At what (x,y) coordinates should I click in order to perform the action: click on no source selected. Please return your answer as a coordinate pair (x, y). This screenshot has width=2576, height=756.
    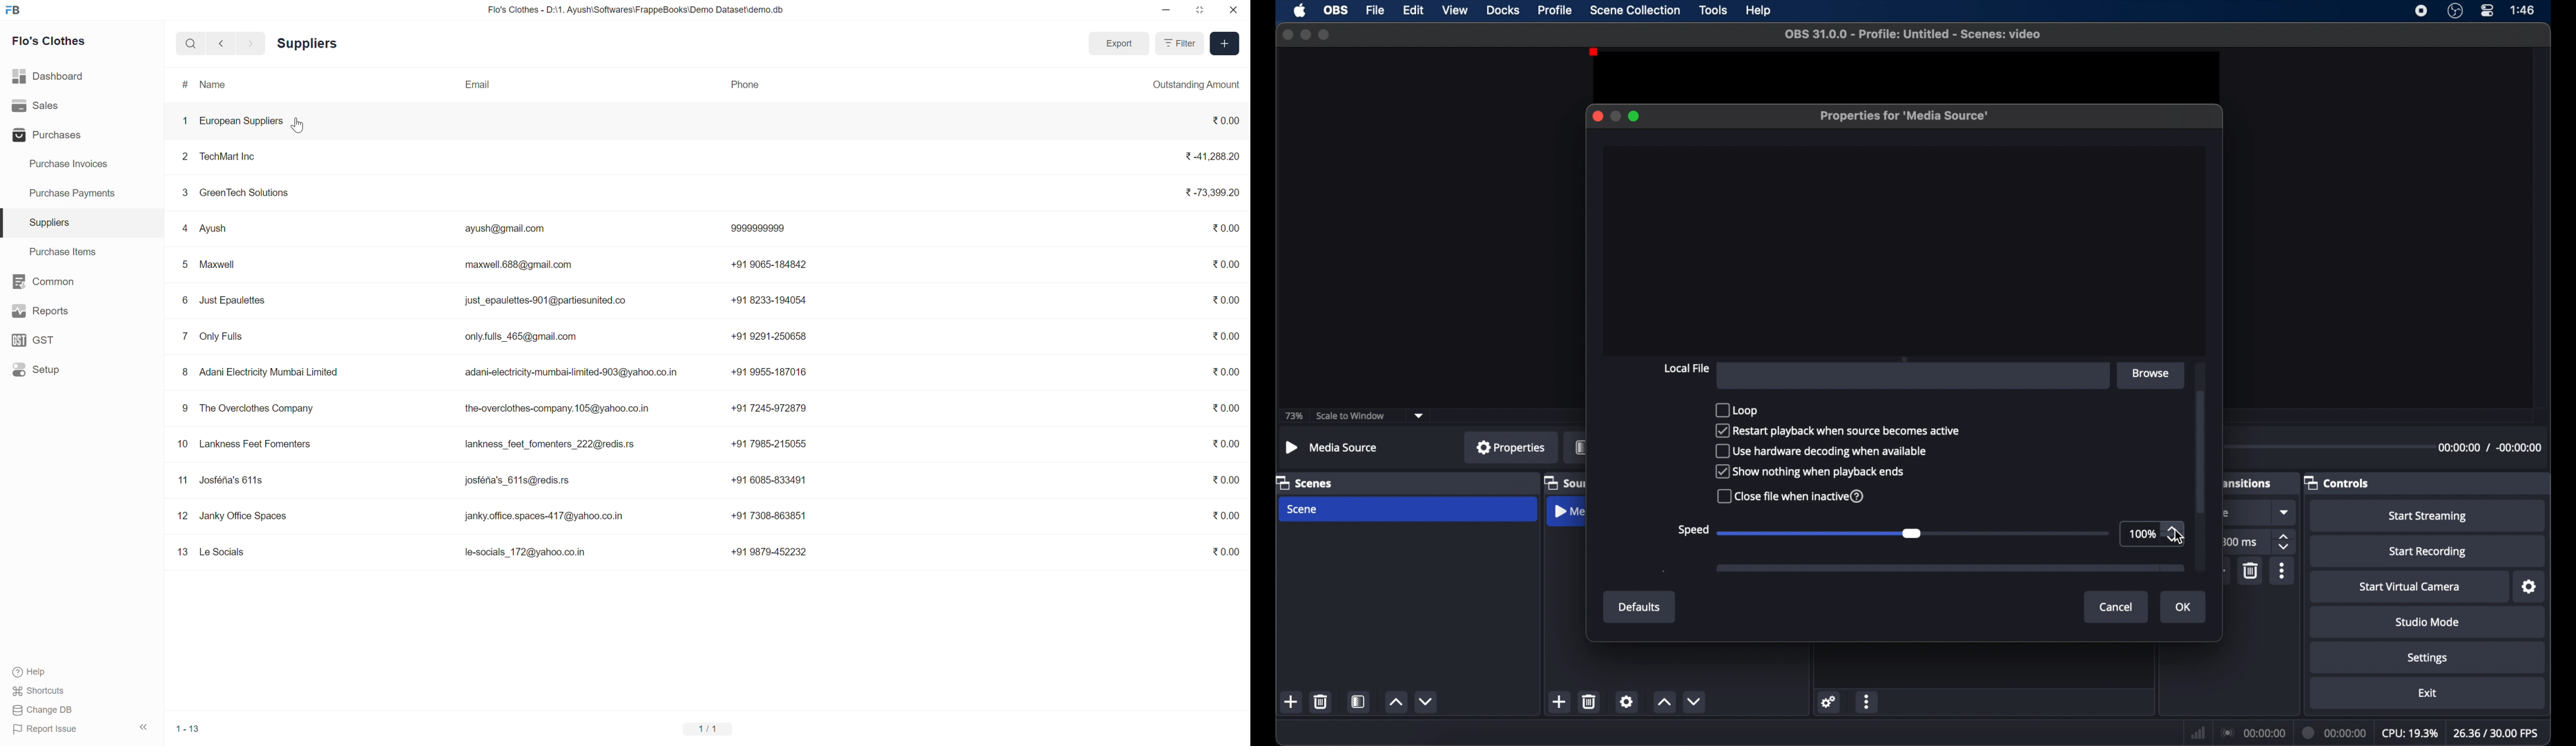
    Looking at the image, I should click on (1332, 448).